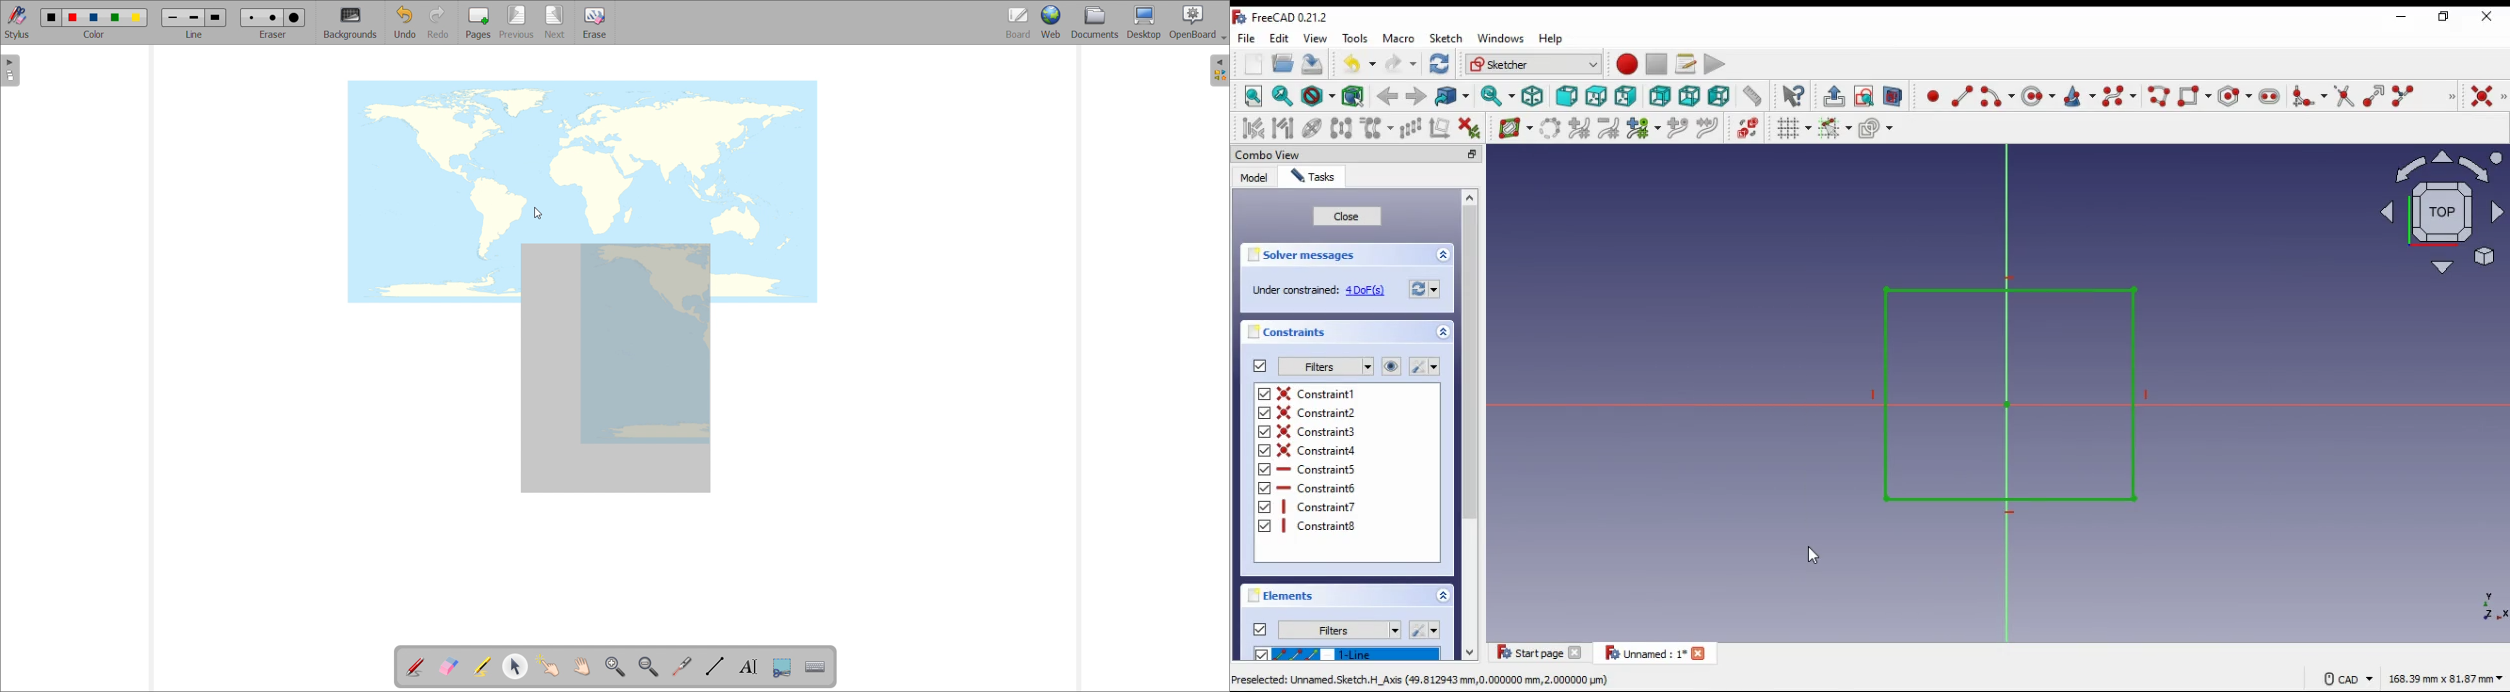 The height and width of the screenshot is (700, 2520). I want to click on tools, so click(1355, 38).